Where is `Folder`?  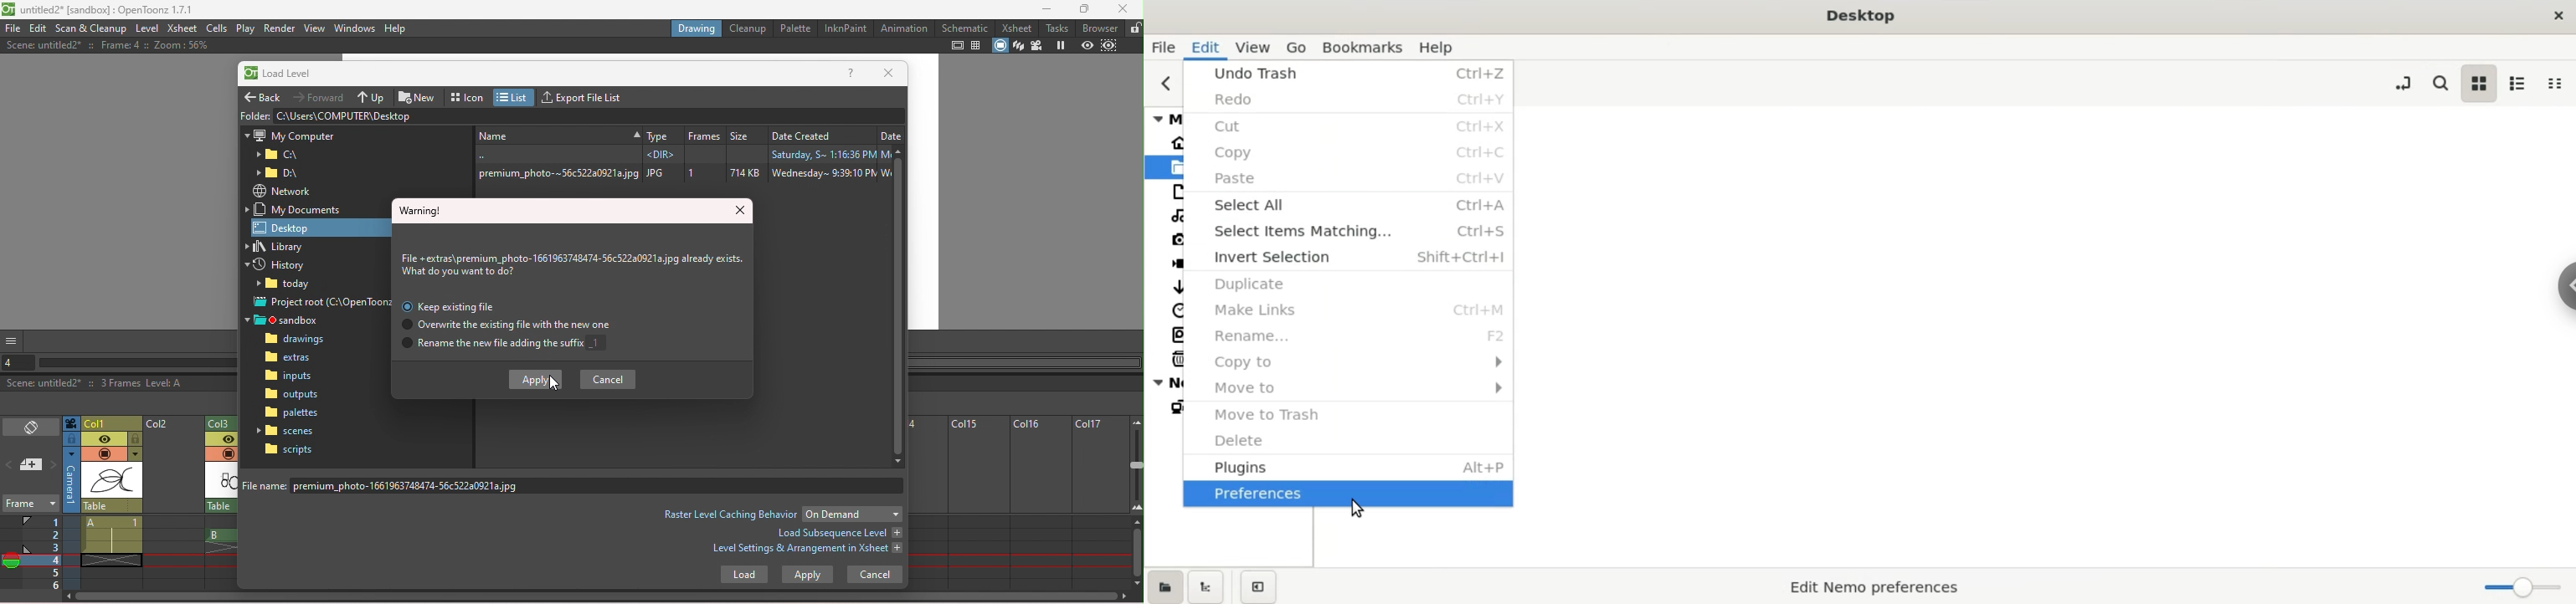 Folder is located at coordinates (288, 285).